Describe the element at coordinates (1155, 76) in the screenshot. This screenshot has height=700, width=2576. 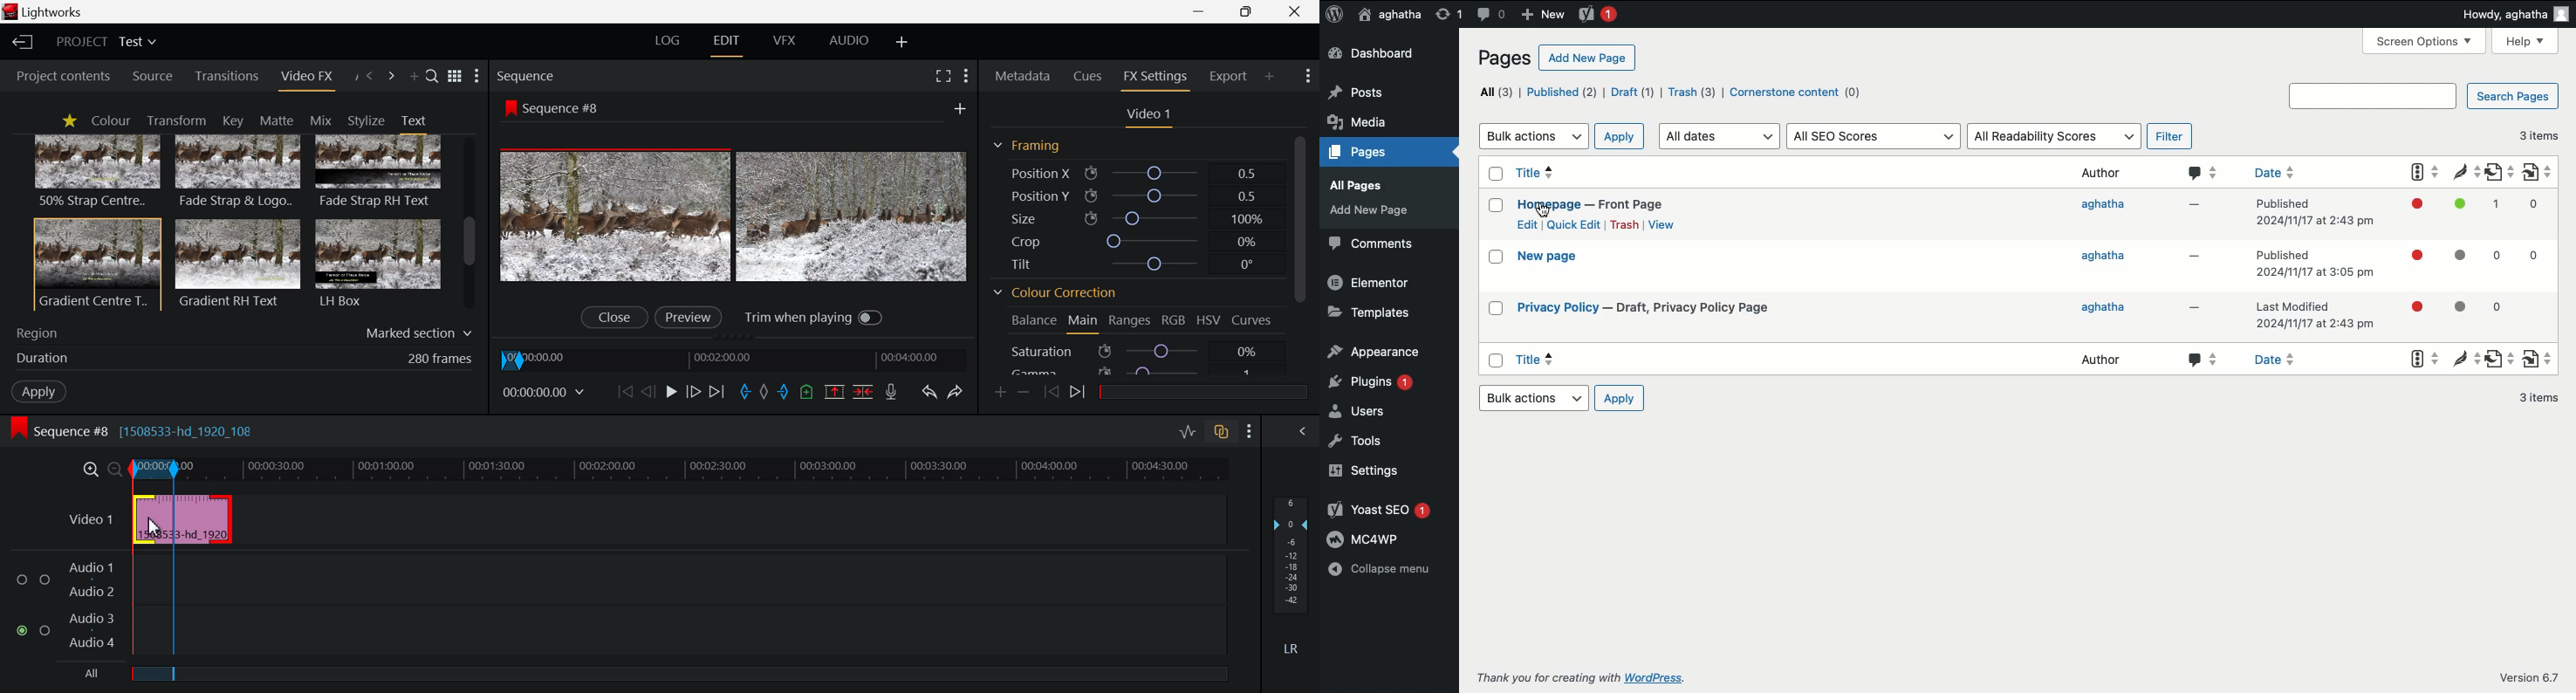
I see `FX Settings` at that location.